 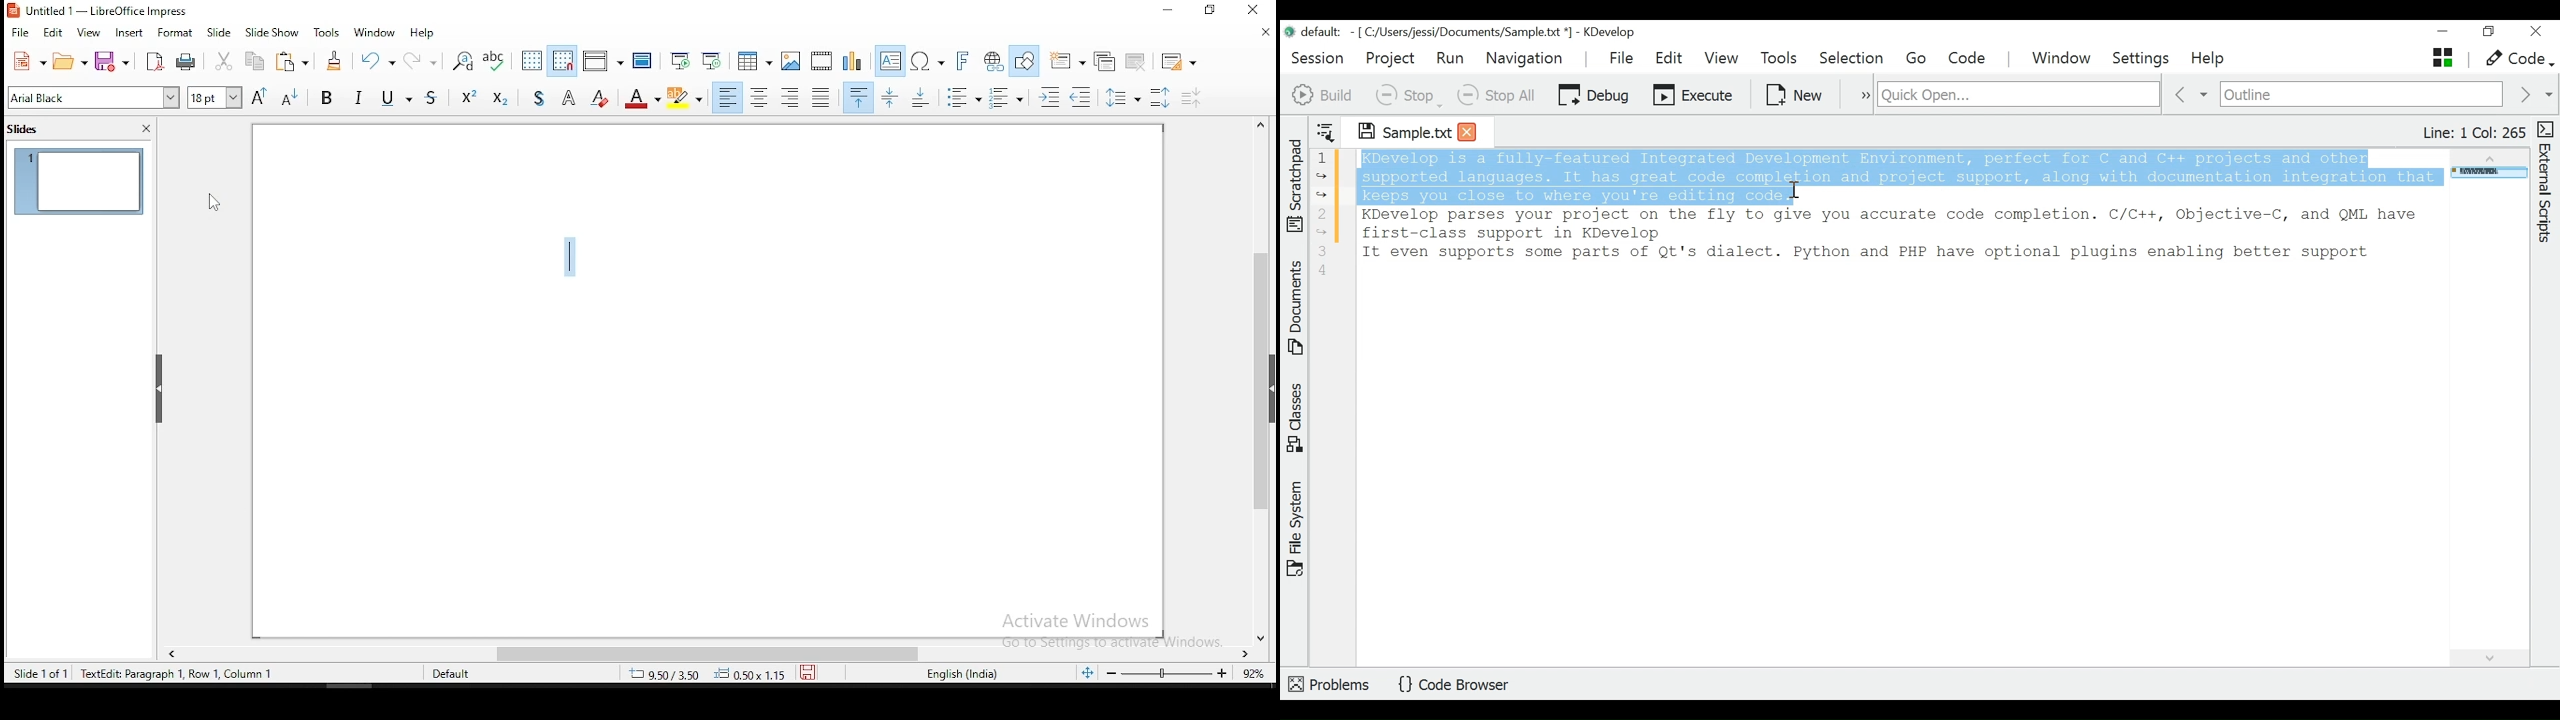 What do you see at coordinates (642, 97) in the screenshot?
I see `Font Color` at bounding box center [642, 97].